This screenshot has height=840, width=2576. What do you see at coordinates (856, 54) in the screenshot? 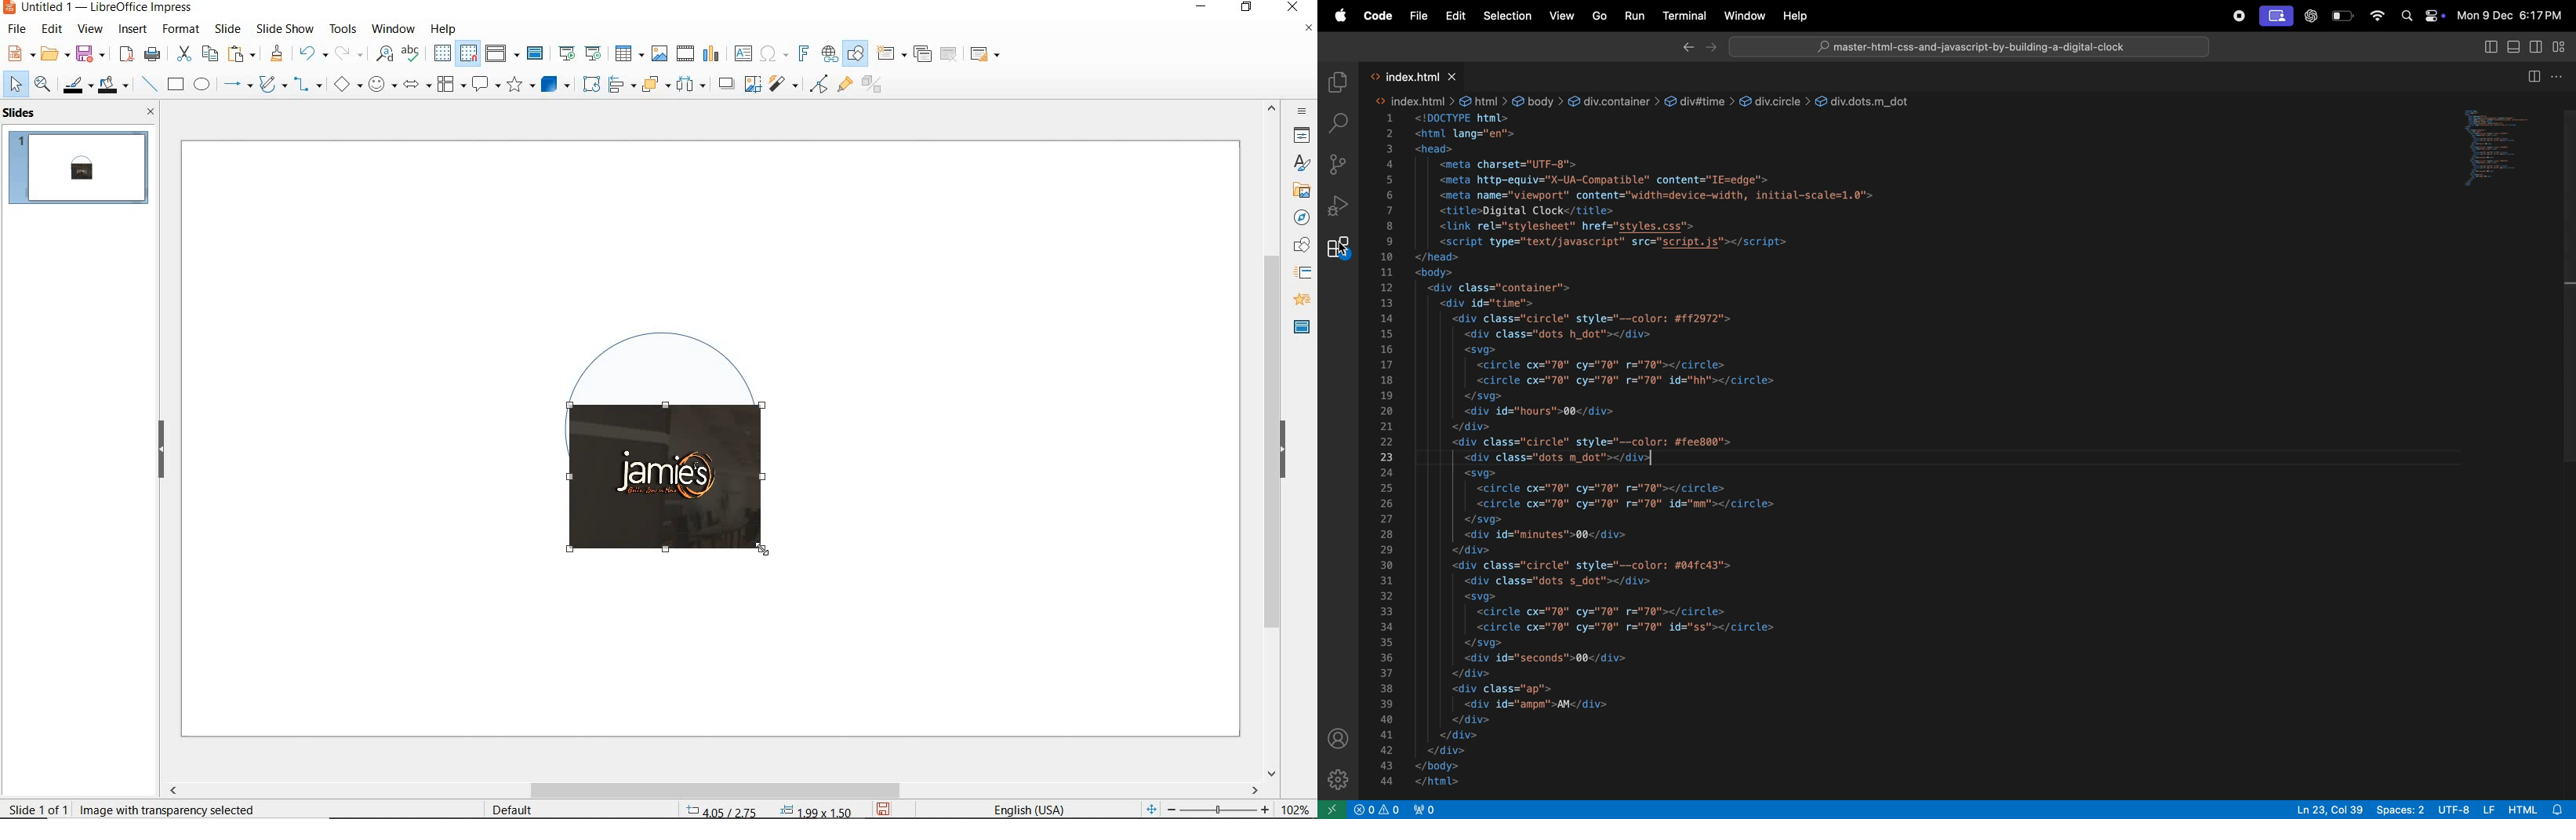
I see `show draw functions` at bounding box center [856, 54].